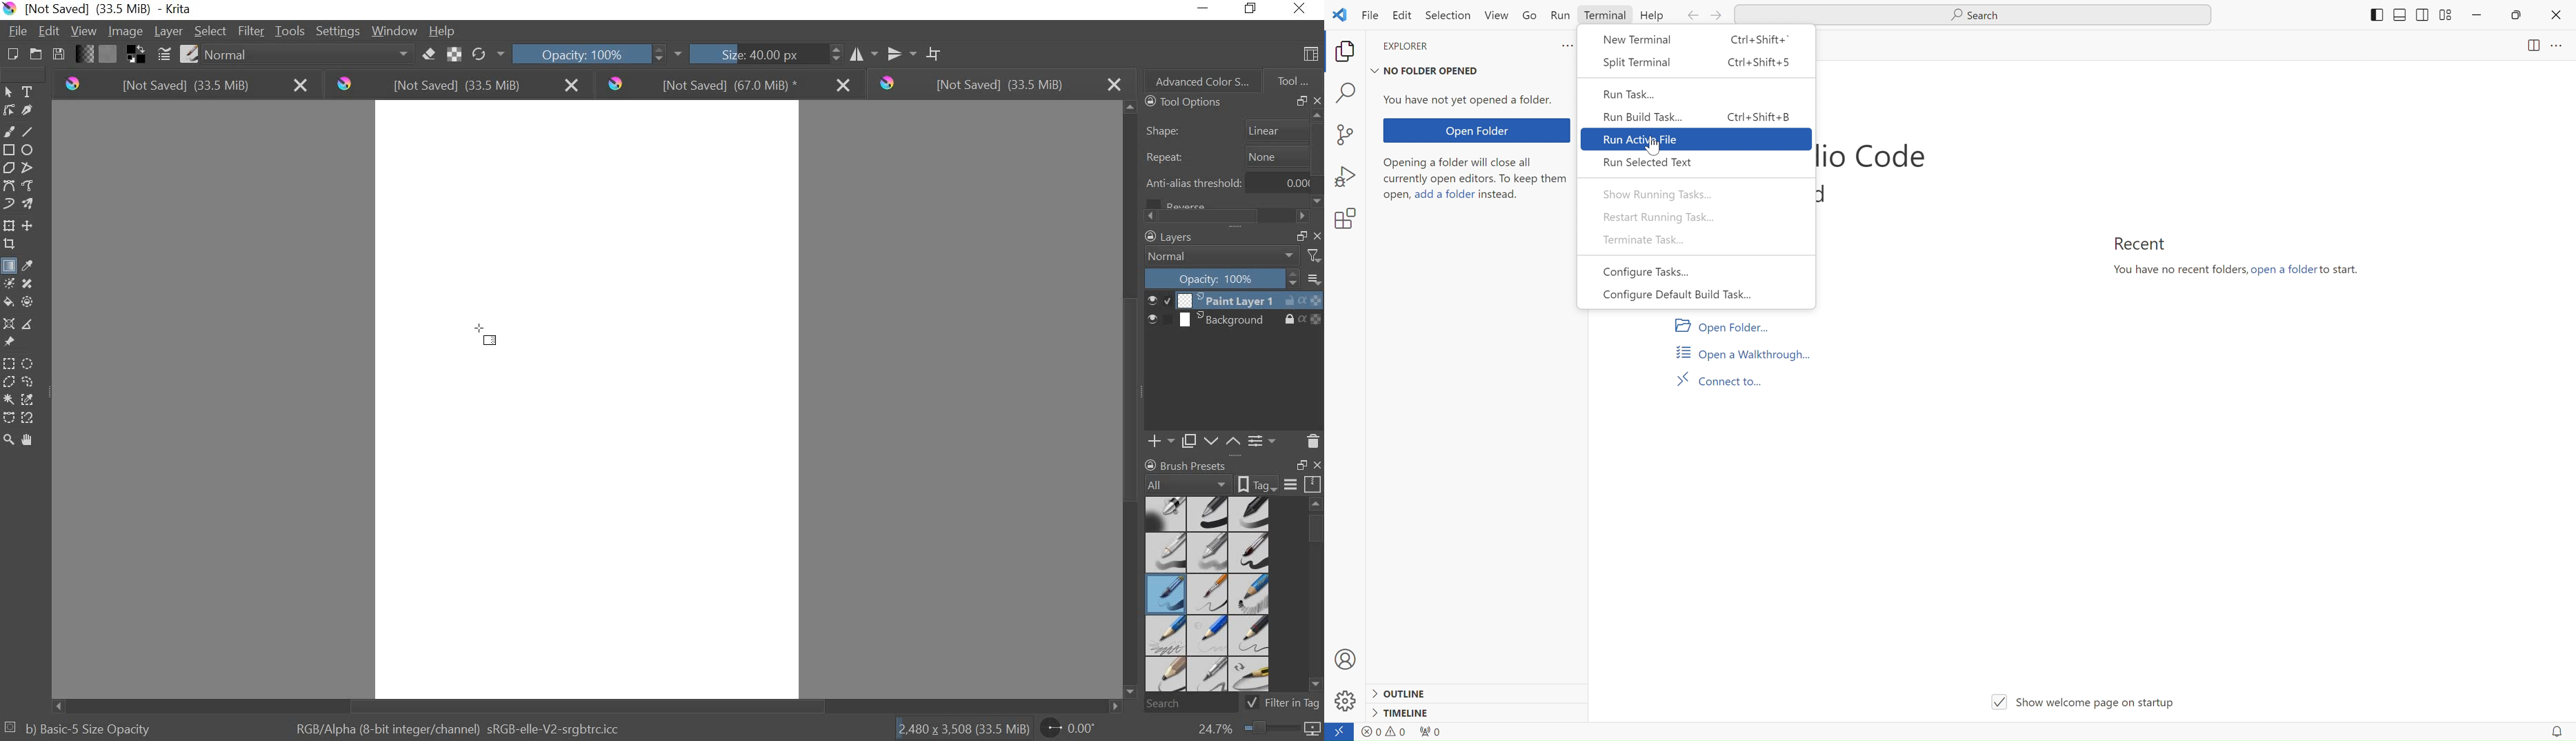 The height and width of the screenshot is (756, 2576). Describe the element at coordinates (1981, 14) in the screenshot. I see `Search` at that location.